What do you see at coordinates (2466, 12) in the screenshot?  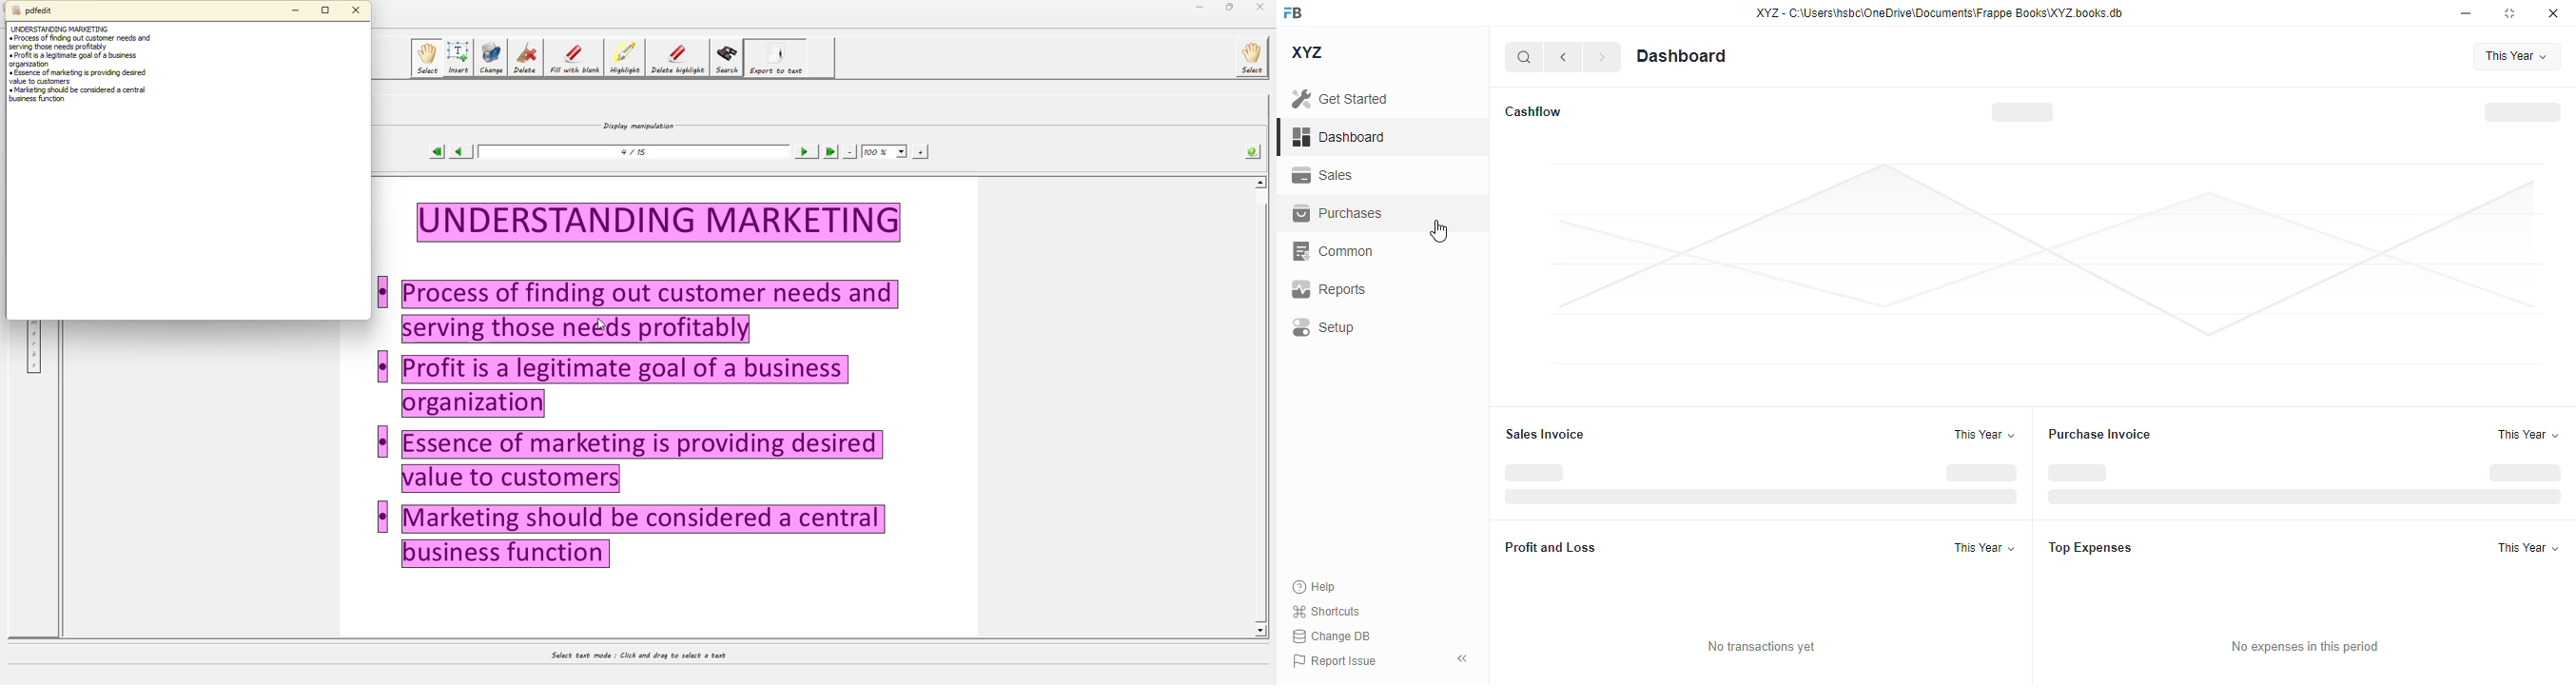 I see `minimize` at bounding box center [2466, 12].